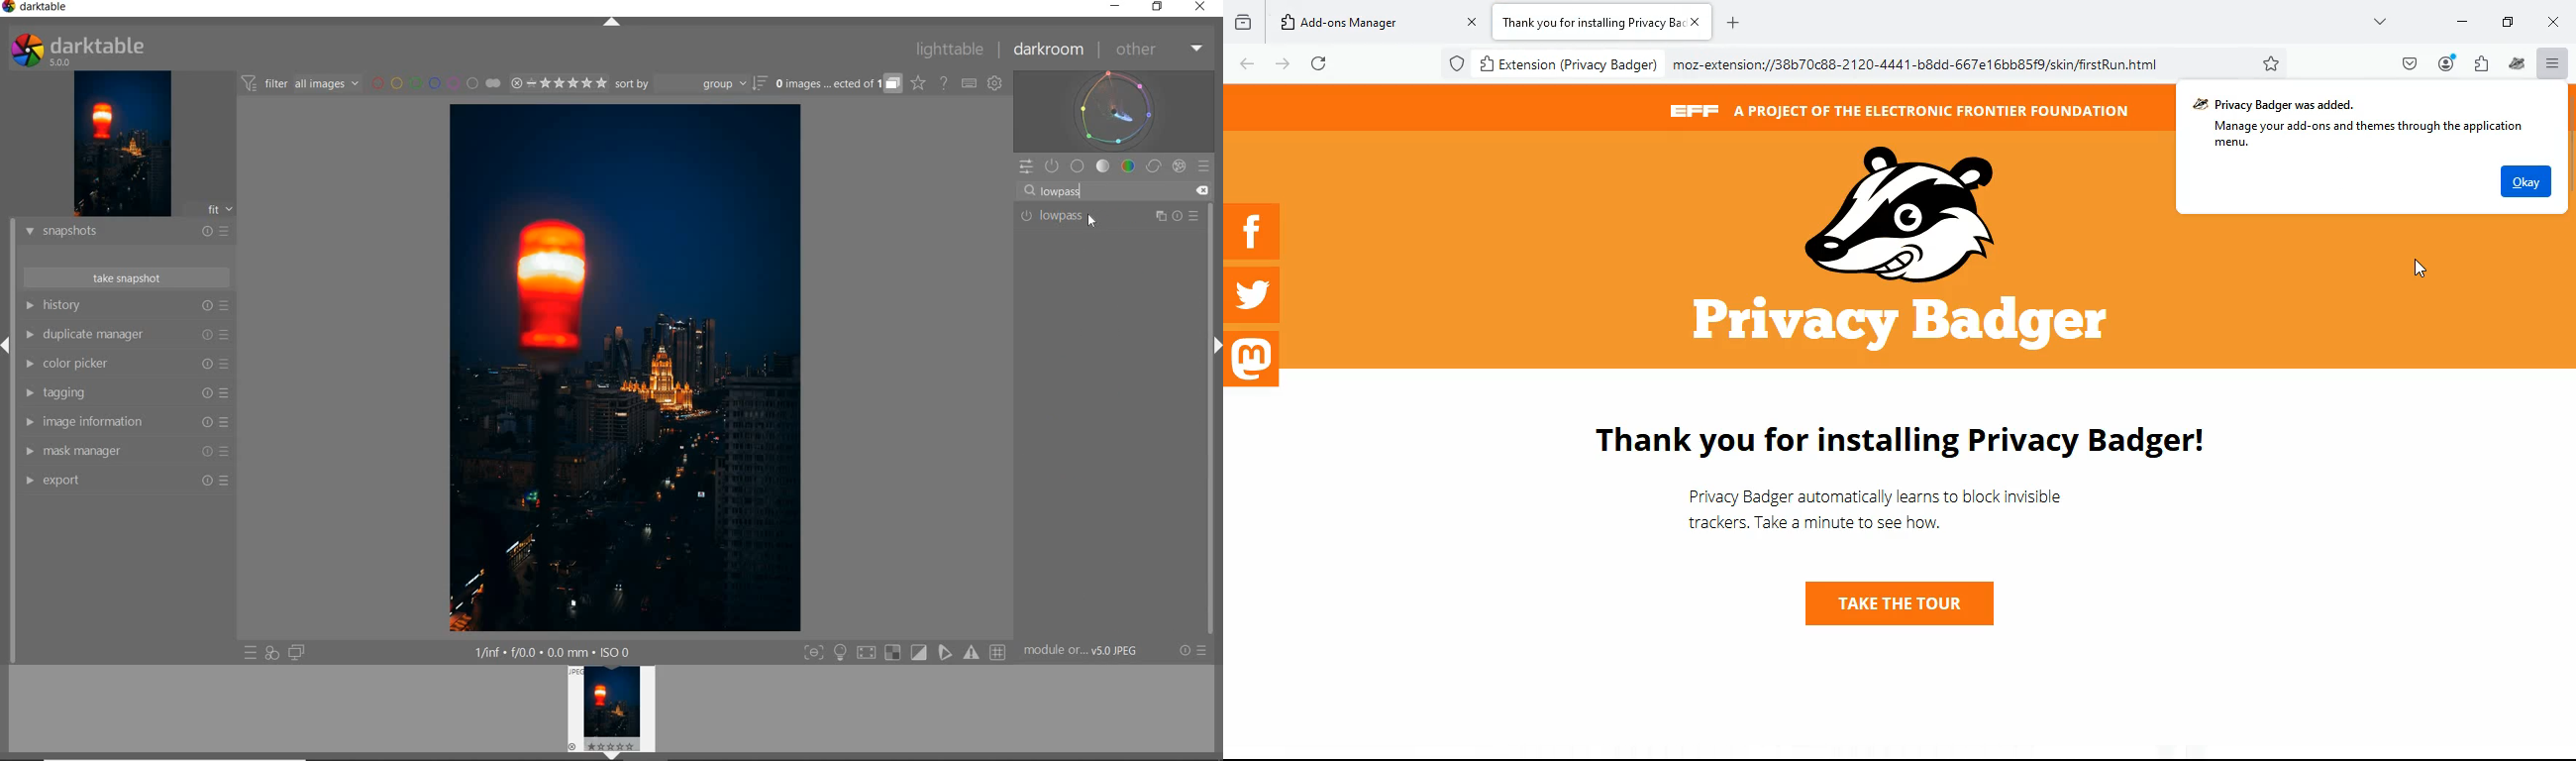 This screenshot has height=784, width=2576. What do you see at coordinates (1206, 652) in the screenshot?
I see `Preset and reset` at bounding box center [1206, 652].